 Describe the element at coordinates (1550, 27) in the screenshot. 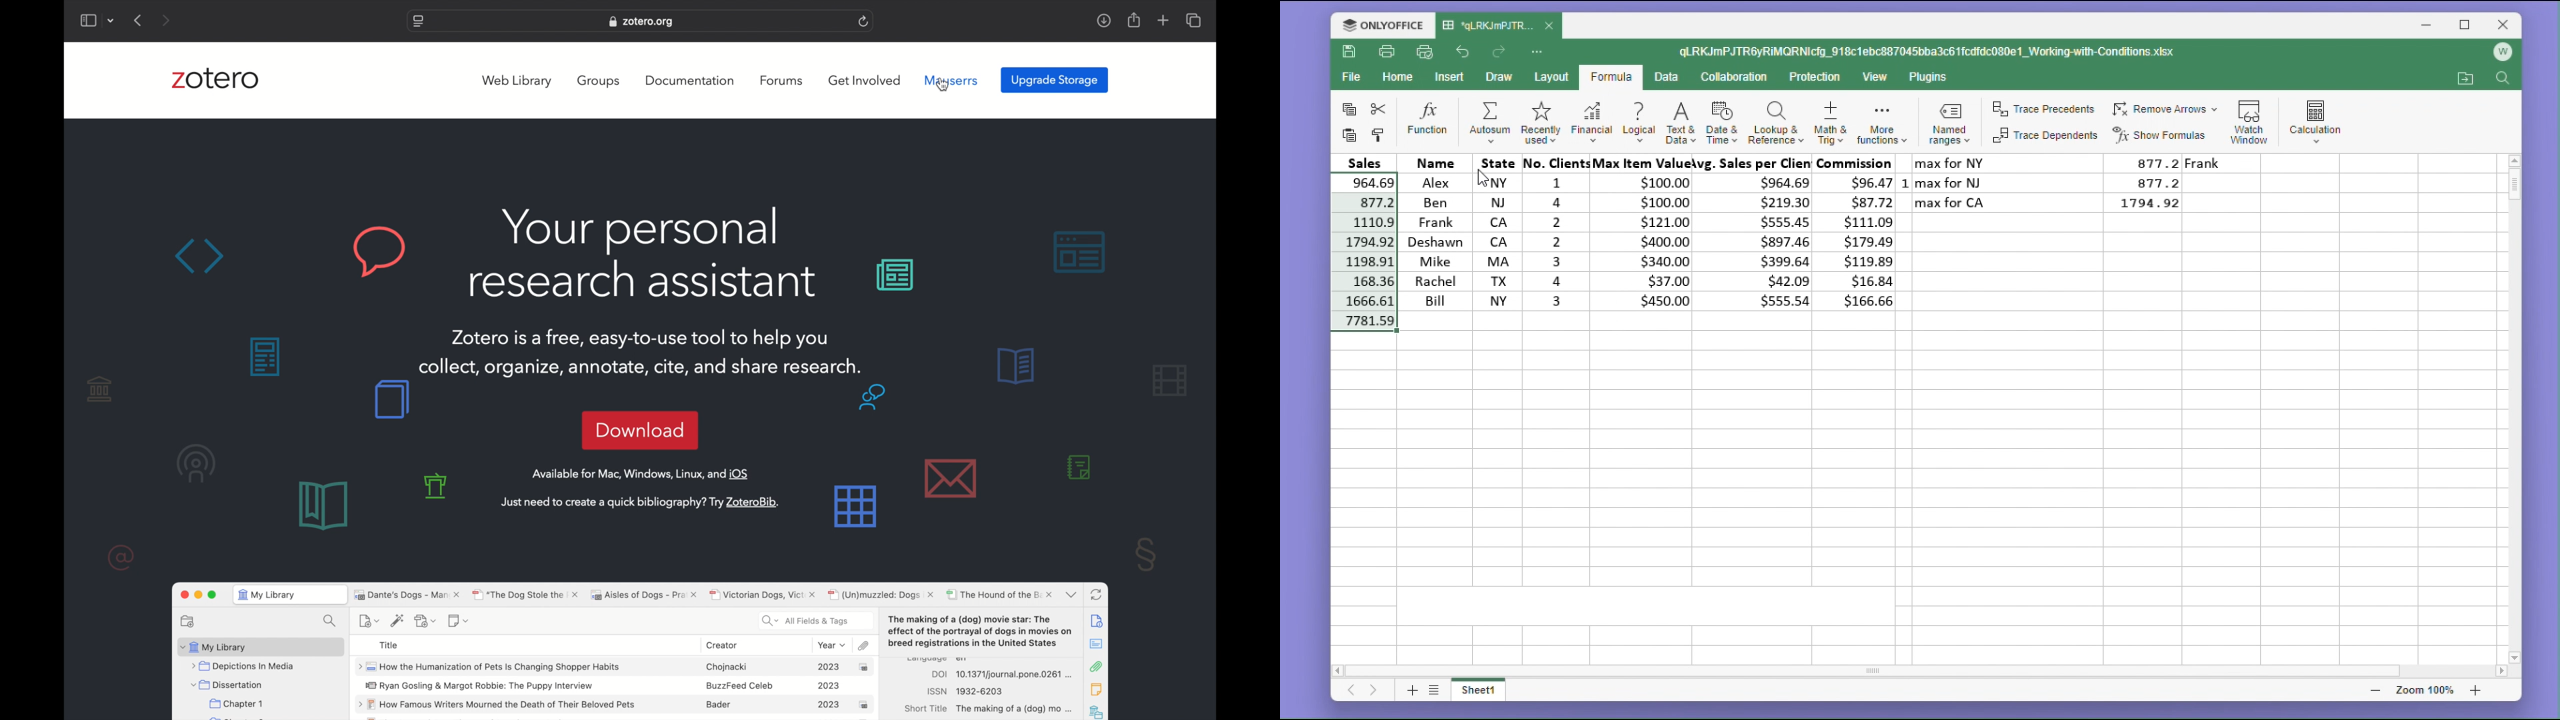

I see `close` at that location.